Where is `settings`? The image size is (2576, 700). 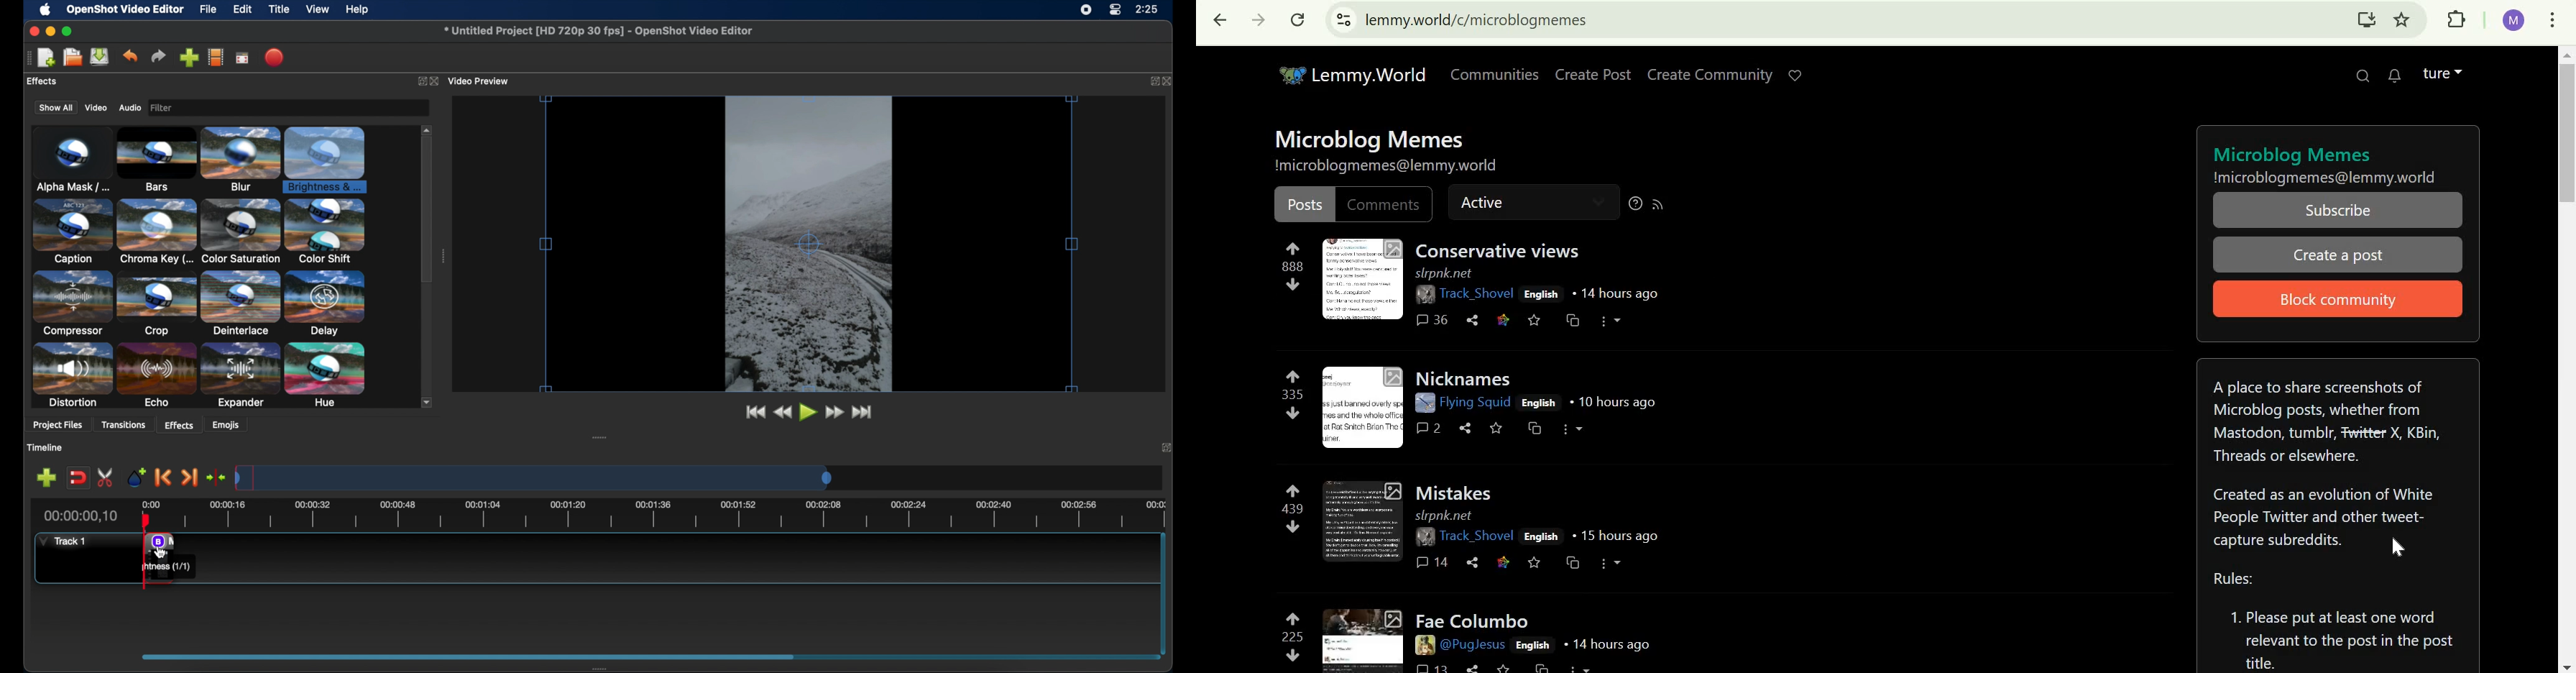
settings is located at coordinates (1338, 23).